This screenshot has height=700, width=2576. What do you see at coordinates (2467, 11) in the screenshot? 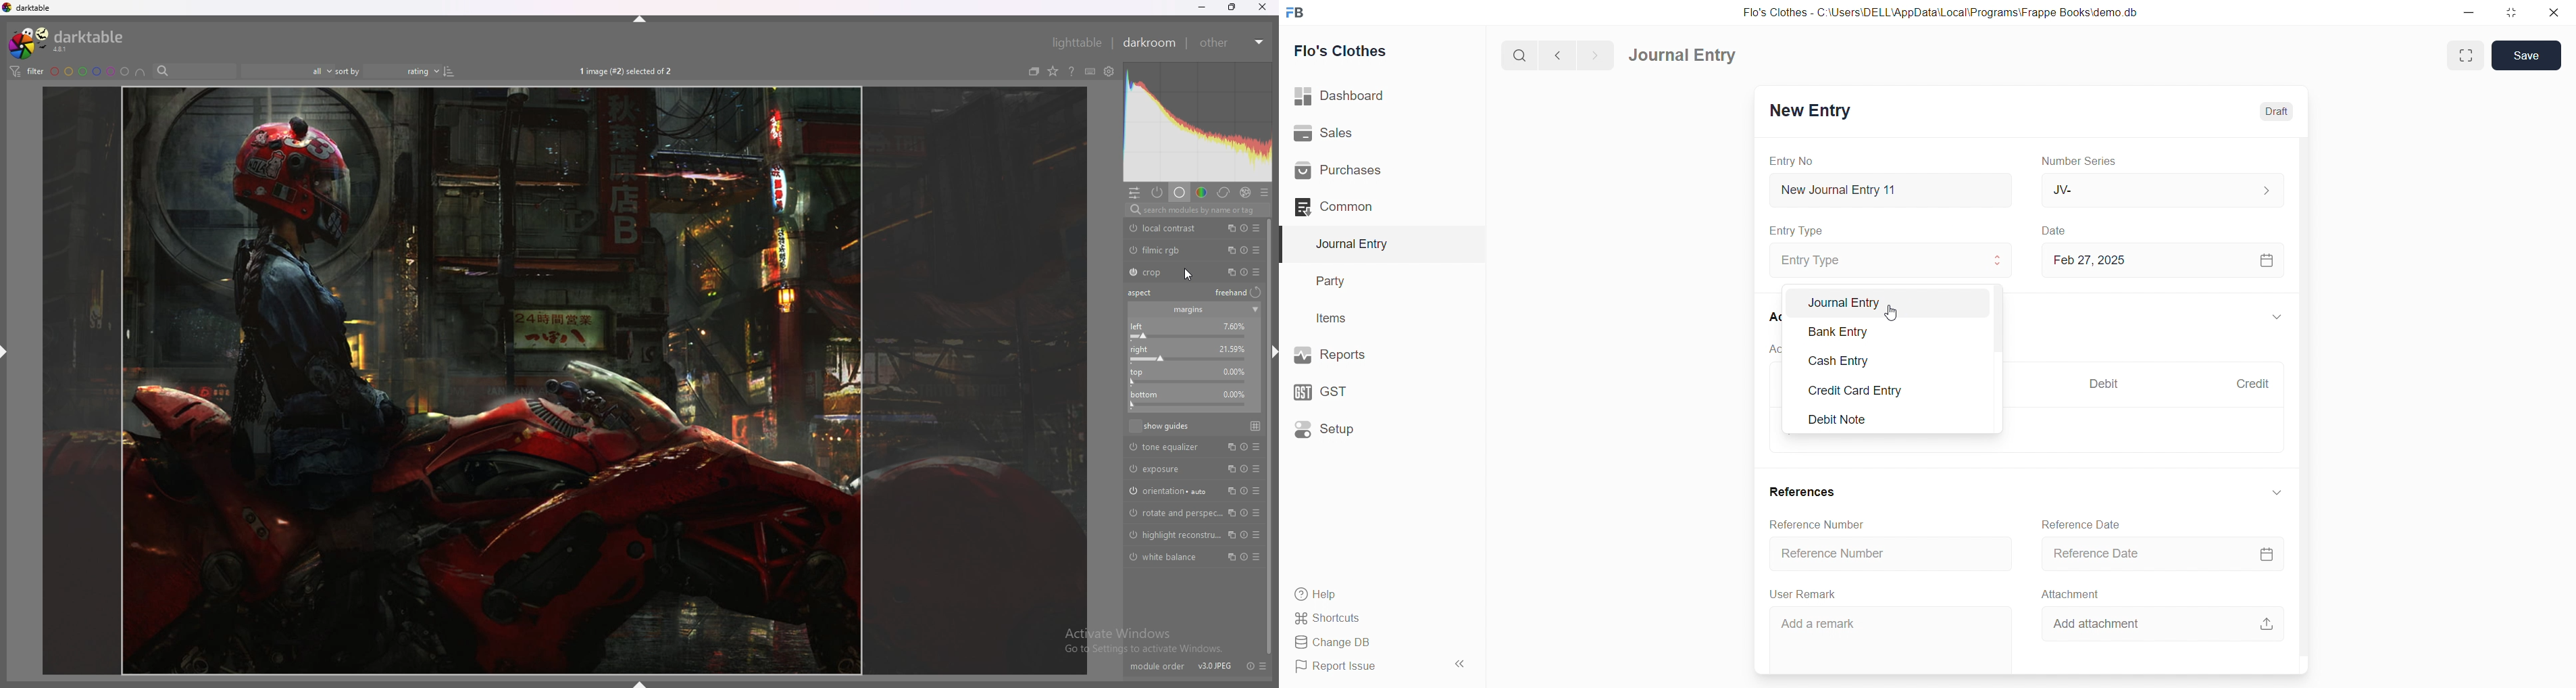
I see `minimize` at bounding box center [2467, 11].